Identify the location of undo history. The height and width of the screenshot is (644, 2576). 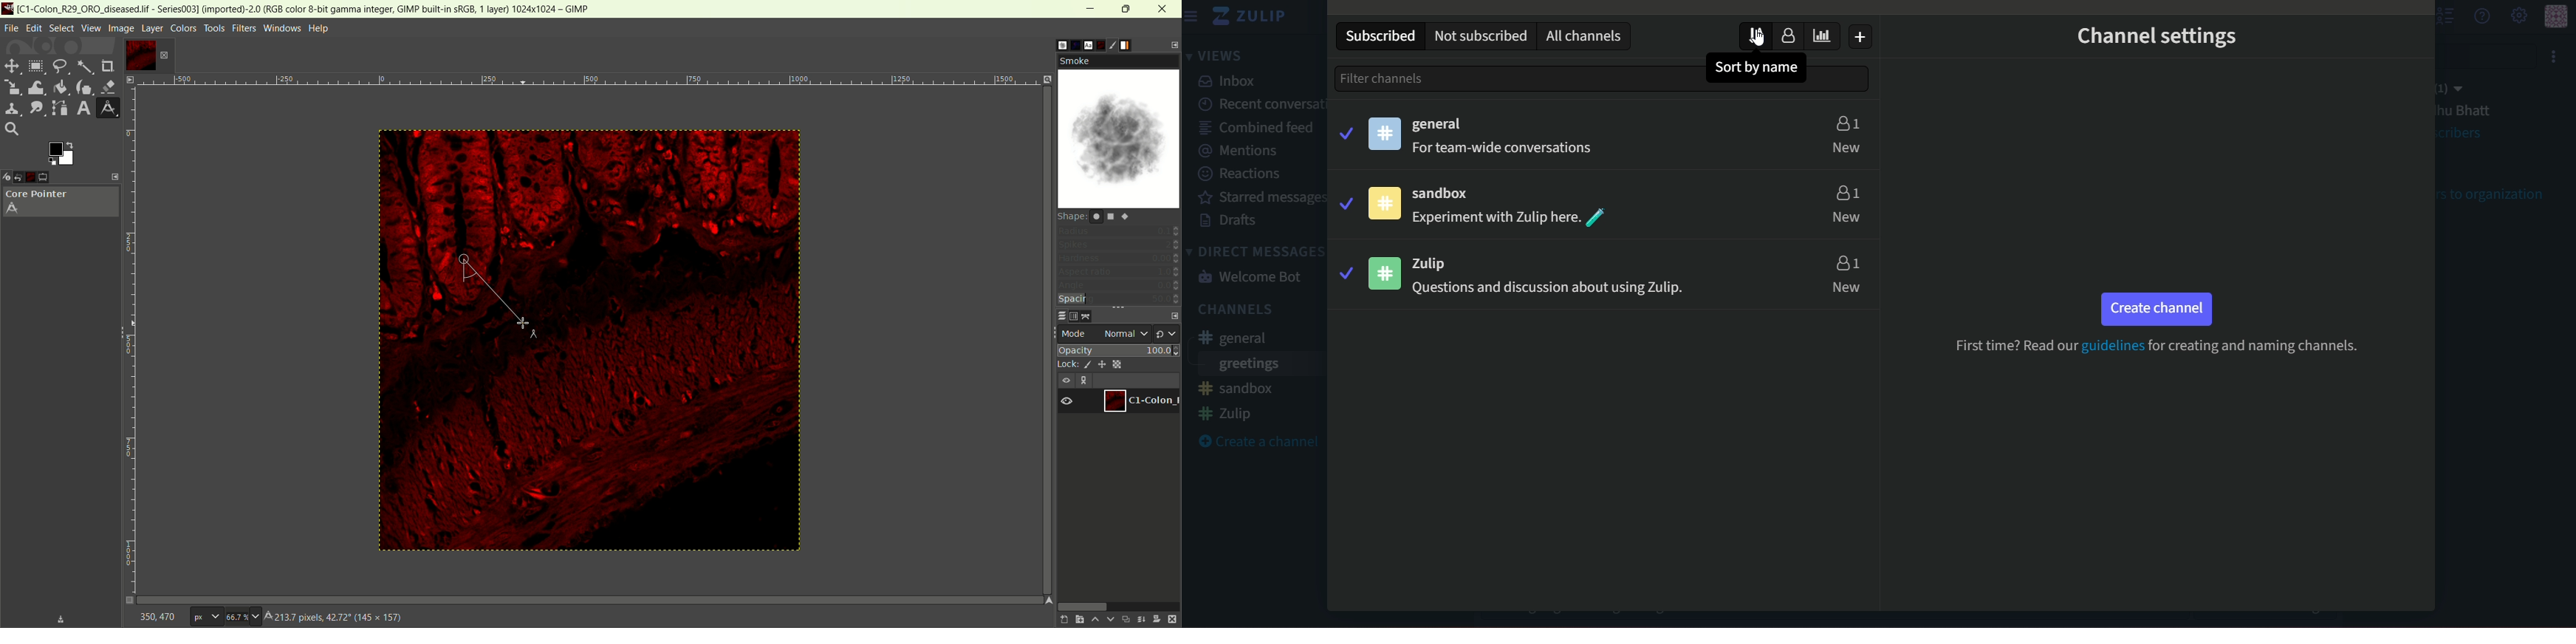
(23, 178).